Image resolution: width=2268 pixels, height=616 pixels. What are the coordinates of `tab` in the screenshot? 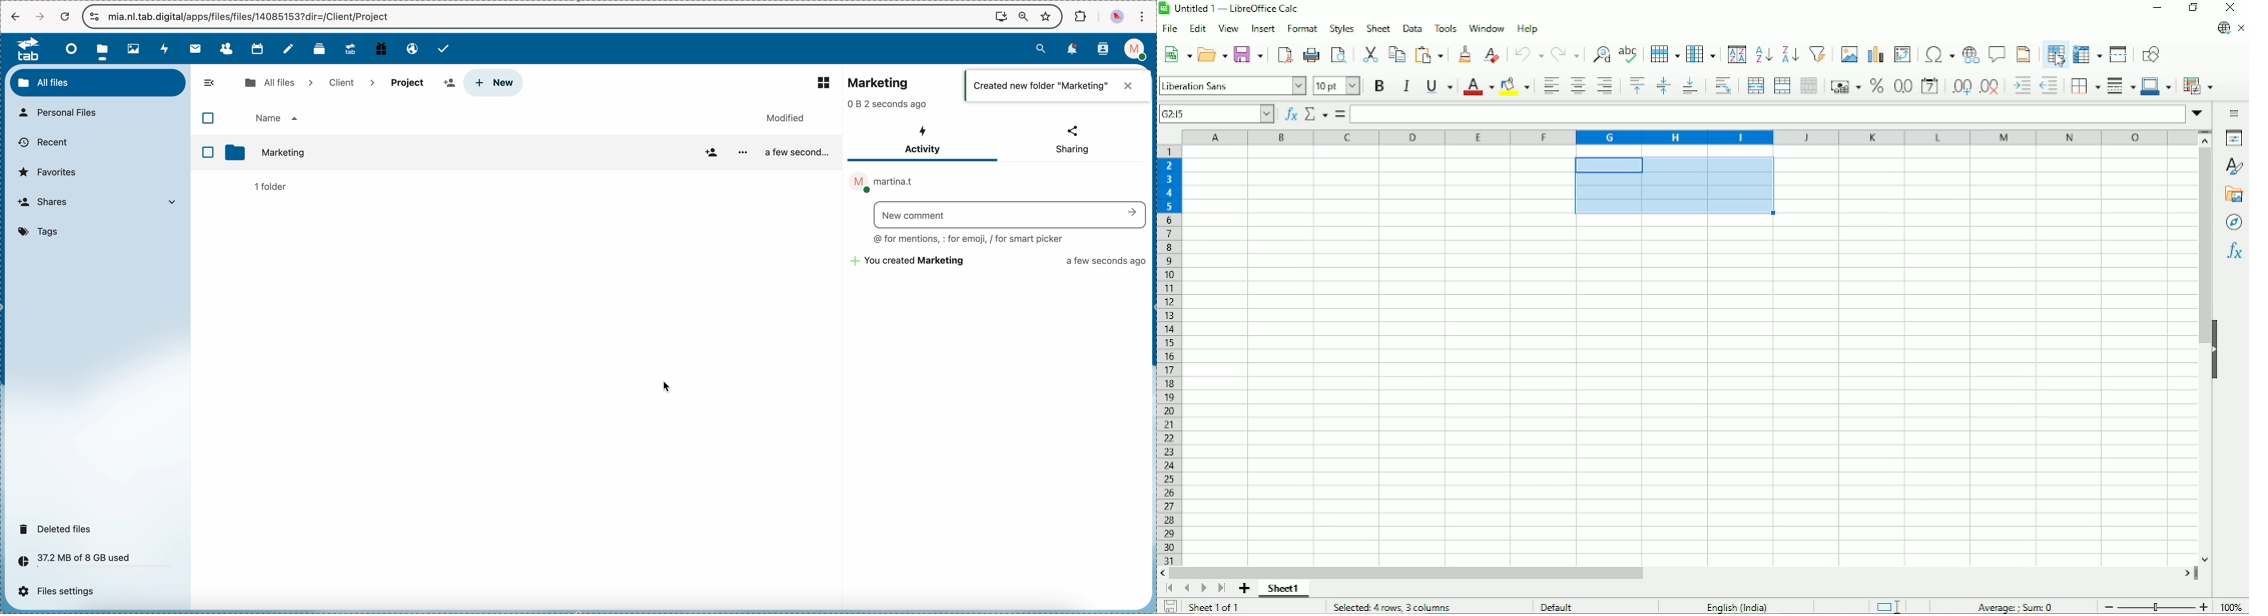 It's located at (24, 49).